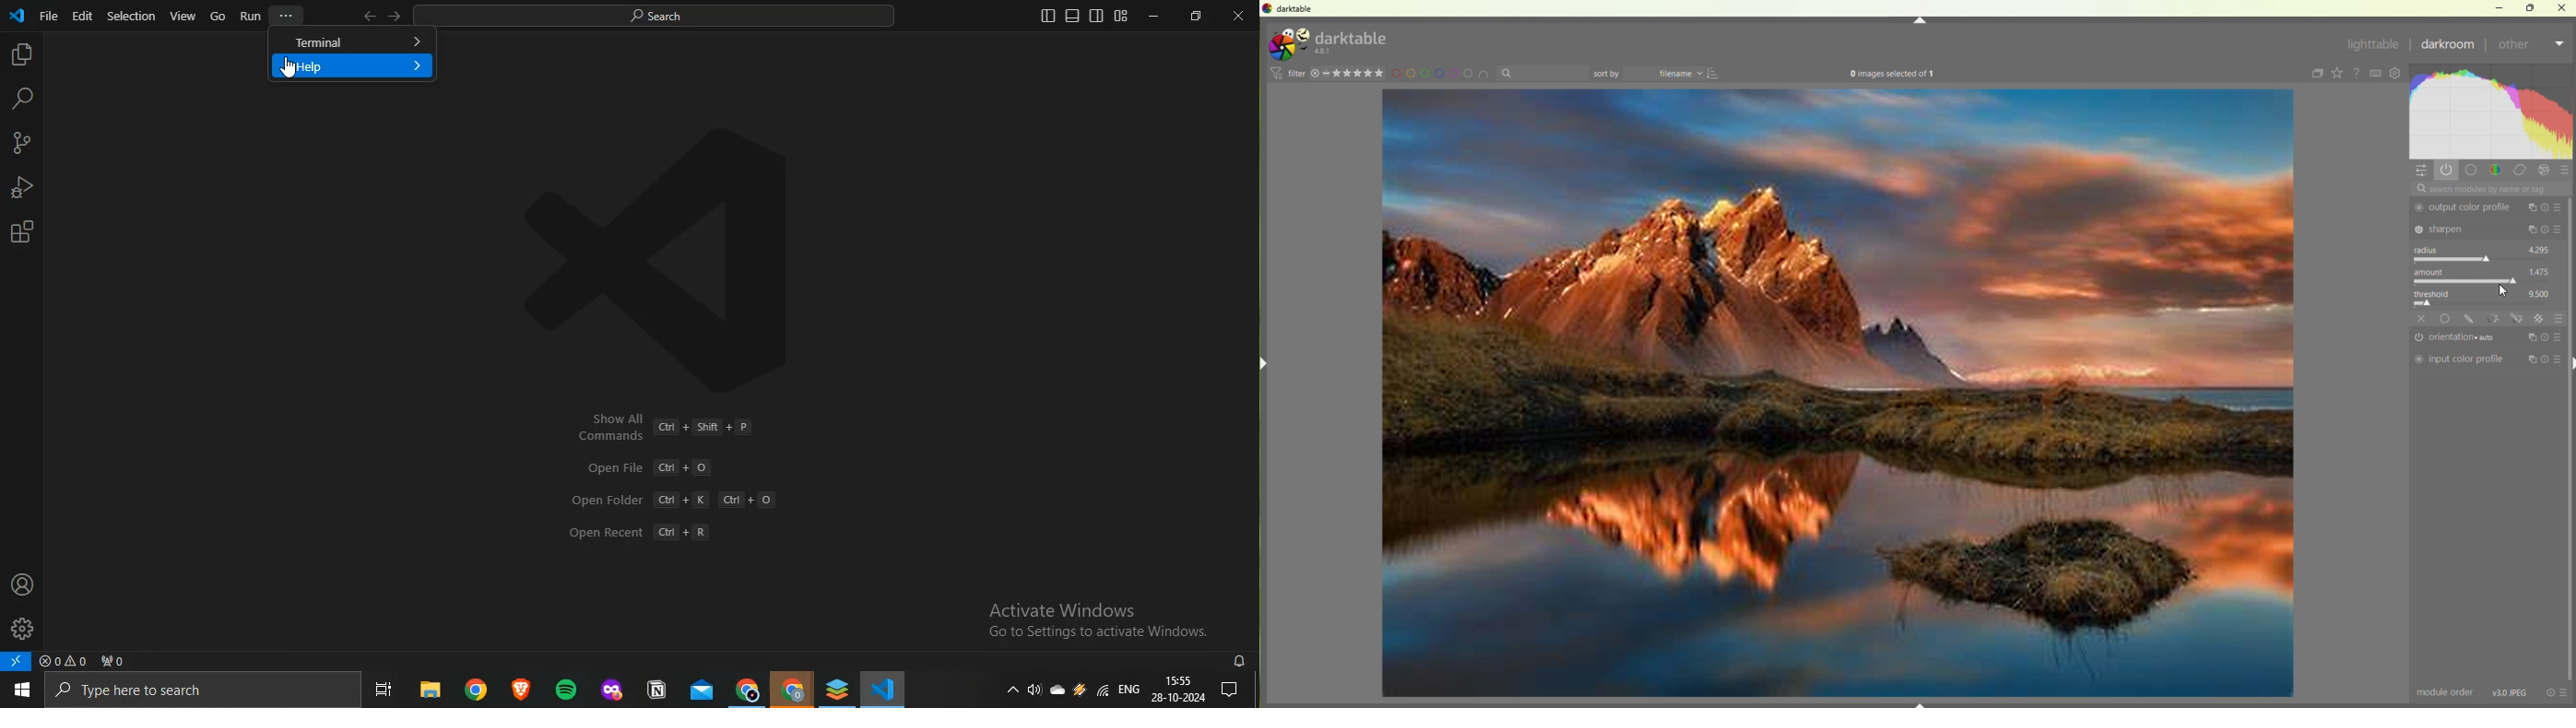 The width and height of the screenshot is (2576, 728). What do you see at coordinates (2546, 170) in the screenshot?
I see `Effects` at bounding box center [2546, 170].